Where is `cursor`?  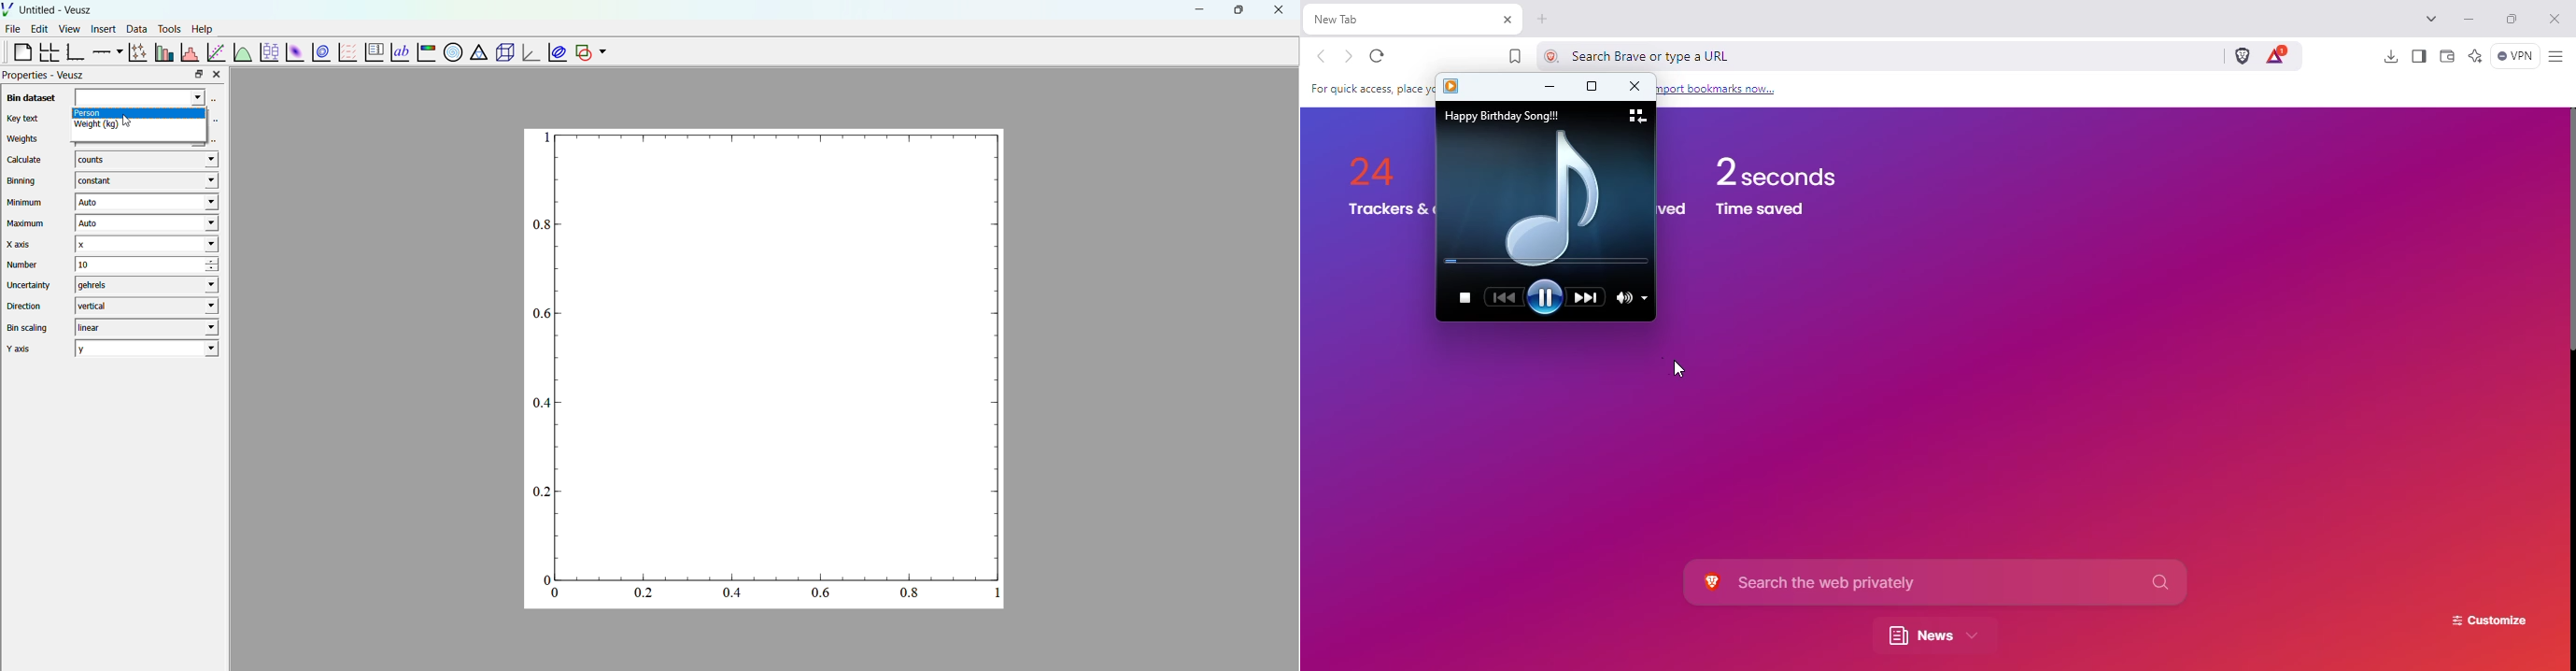 cursor is located at coordinates (1679, 369).